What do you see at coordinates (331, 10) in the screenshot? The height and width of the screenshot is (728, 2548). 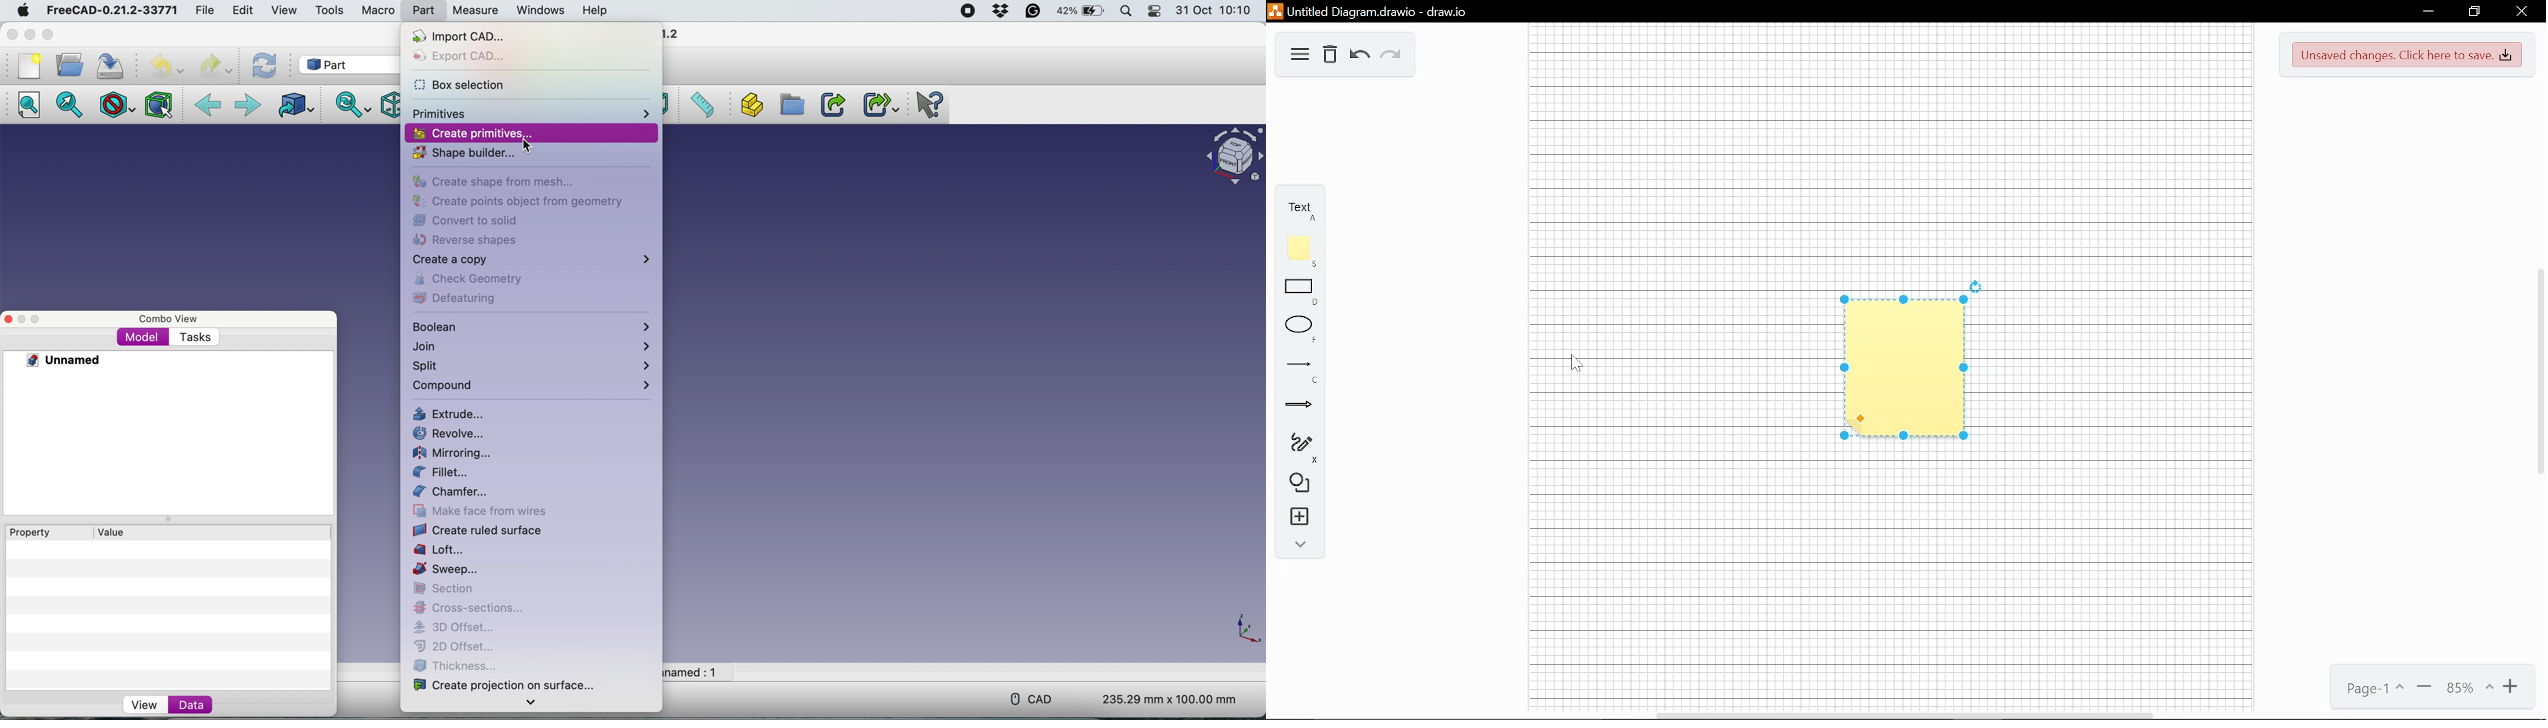 I see `Tools` at bounding box center [331, 10].